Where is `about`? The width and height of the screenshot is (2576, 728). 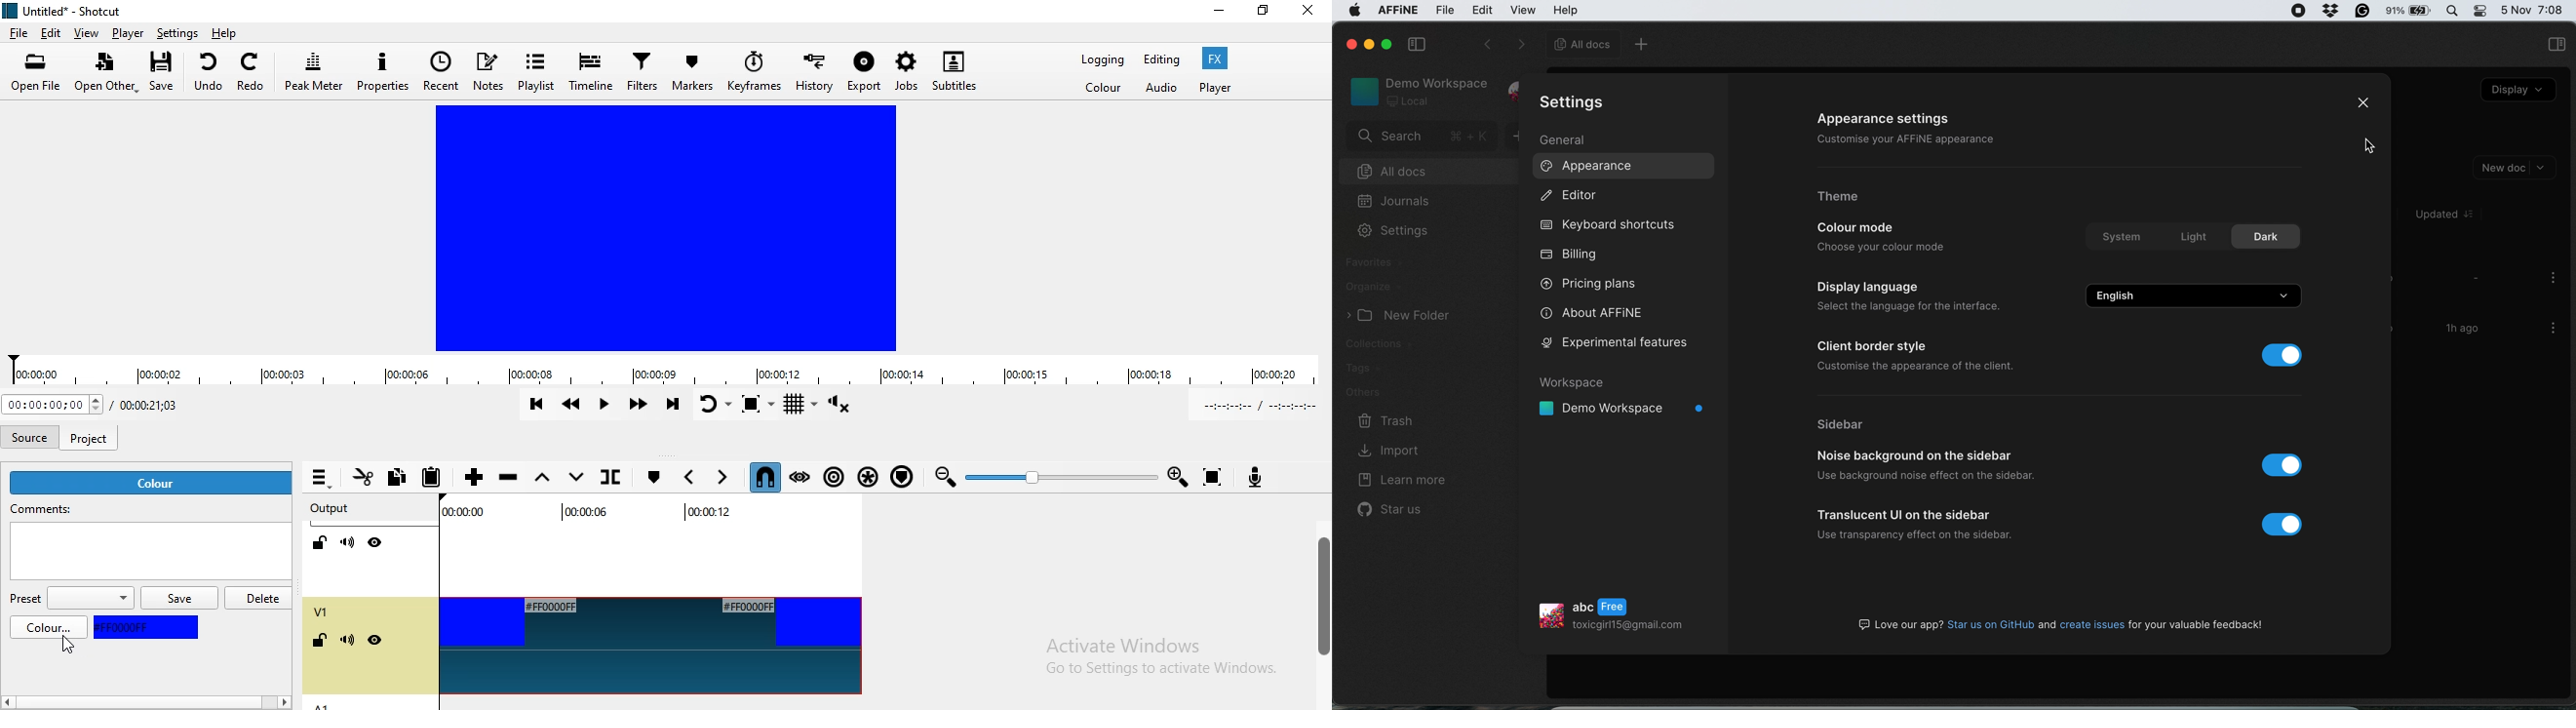 about is located at coordinates (1598, 312).